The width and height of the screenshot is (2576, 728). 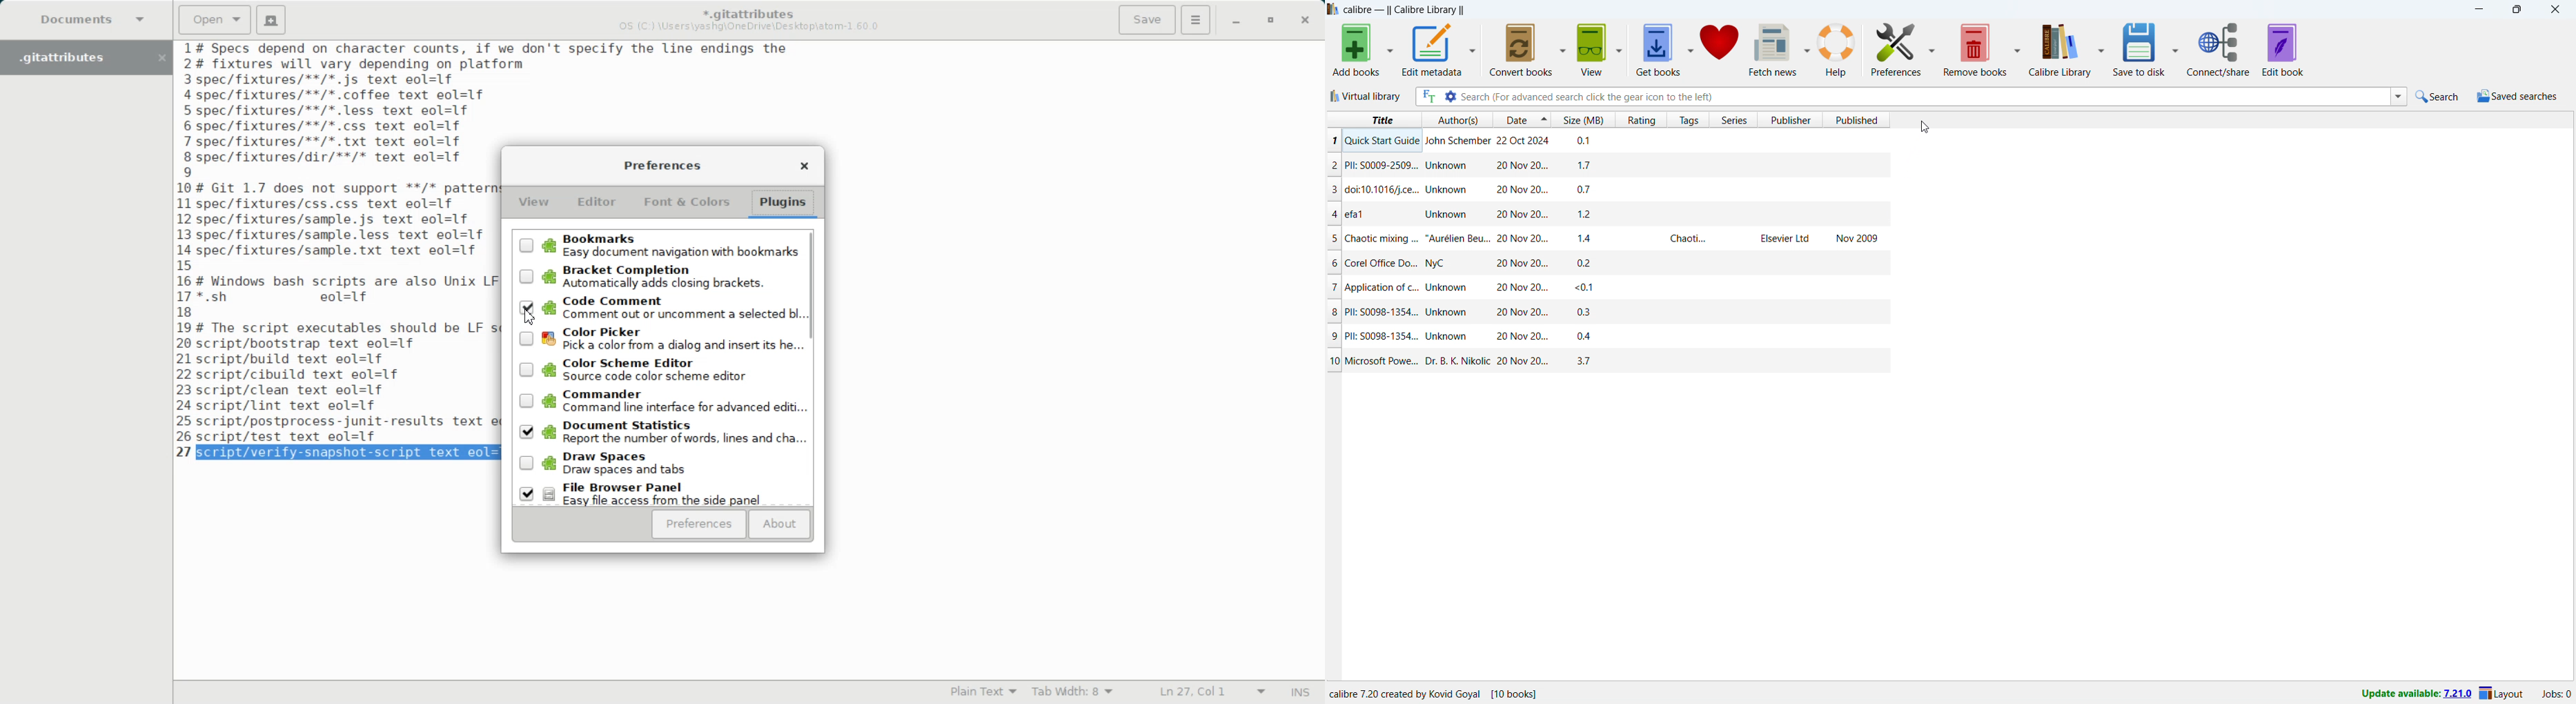 I want to click on calibre 7.20 created by Kovid goyal (10 books), so click(x=1444, y=692).